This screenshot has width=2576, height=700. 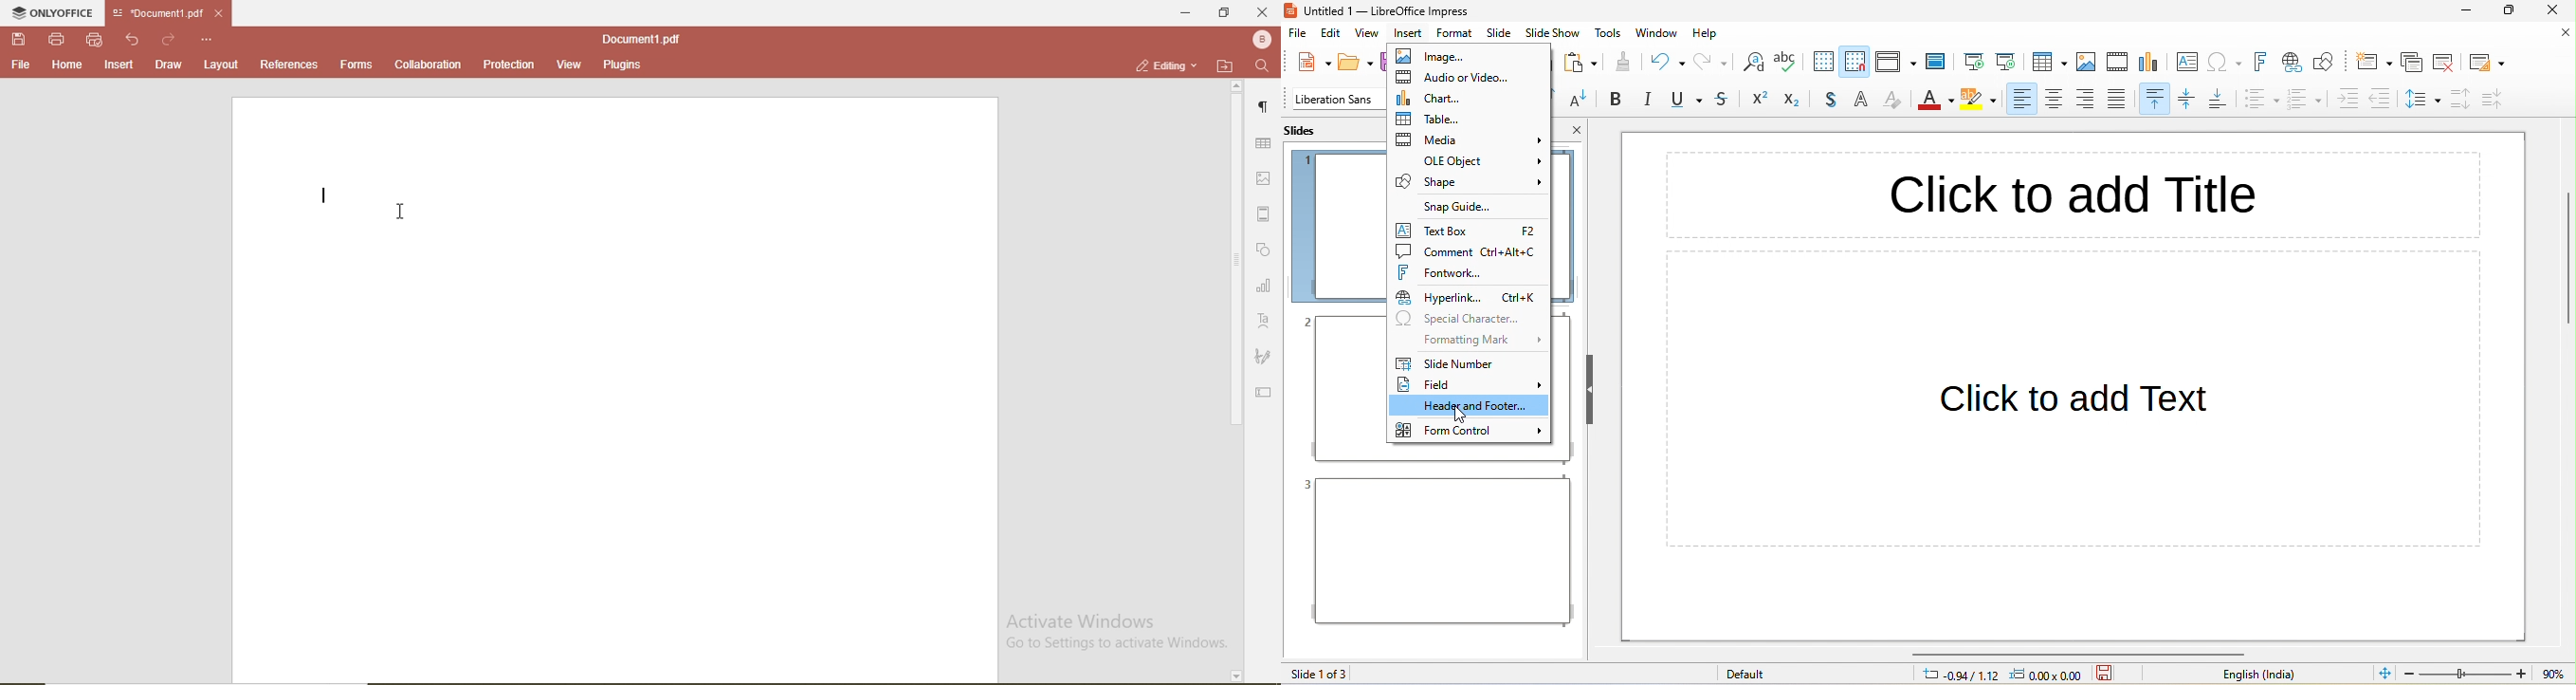 What do you see at coordinates (1501, 32) in the screenshot?
I see `slide` at bounding box center [1501, 32].